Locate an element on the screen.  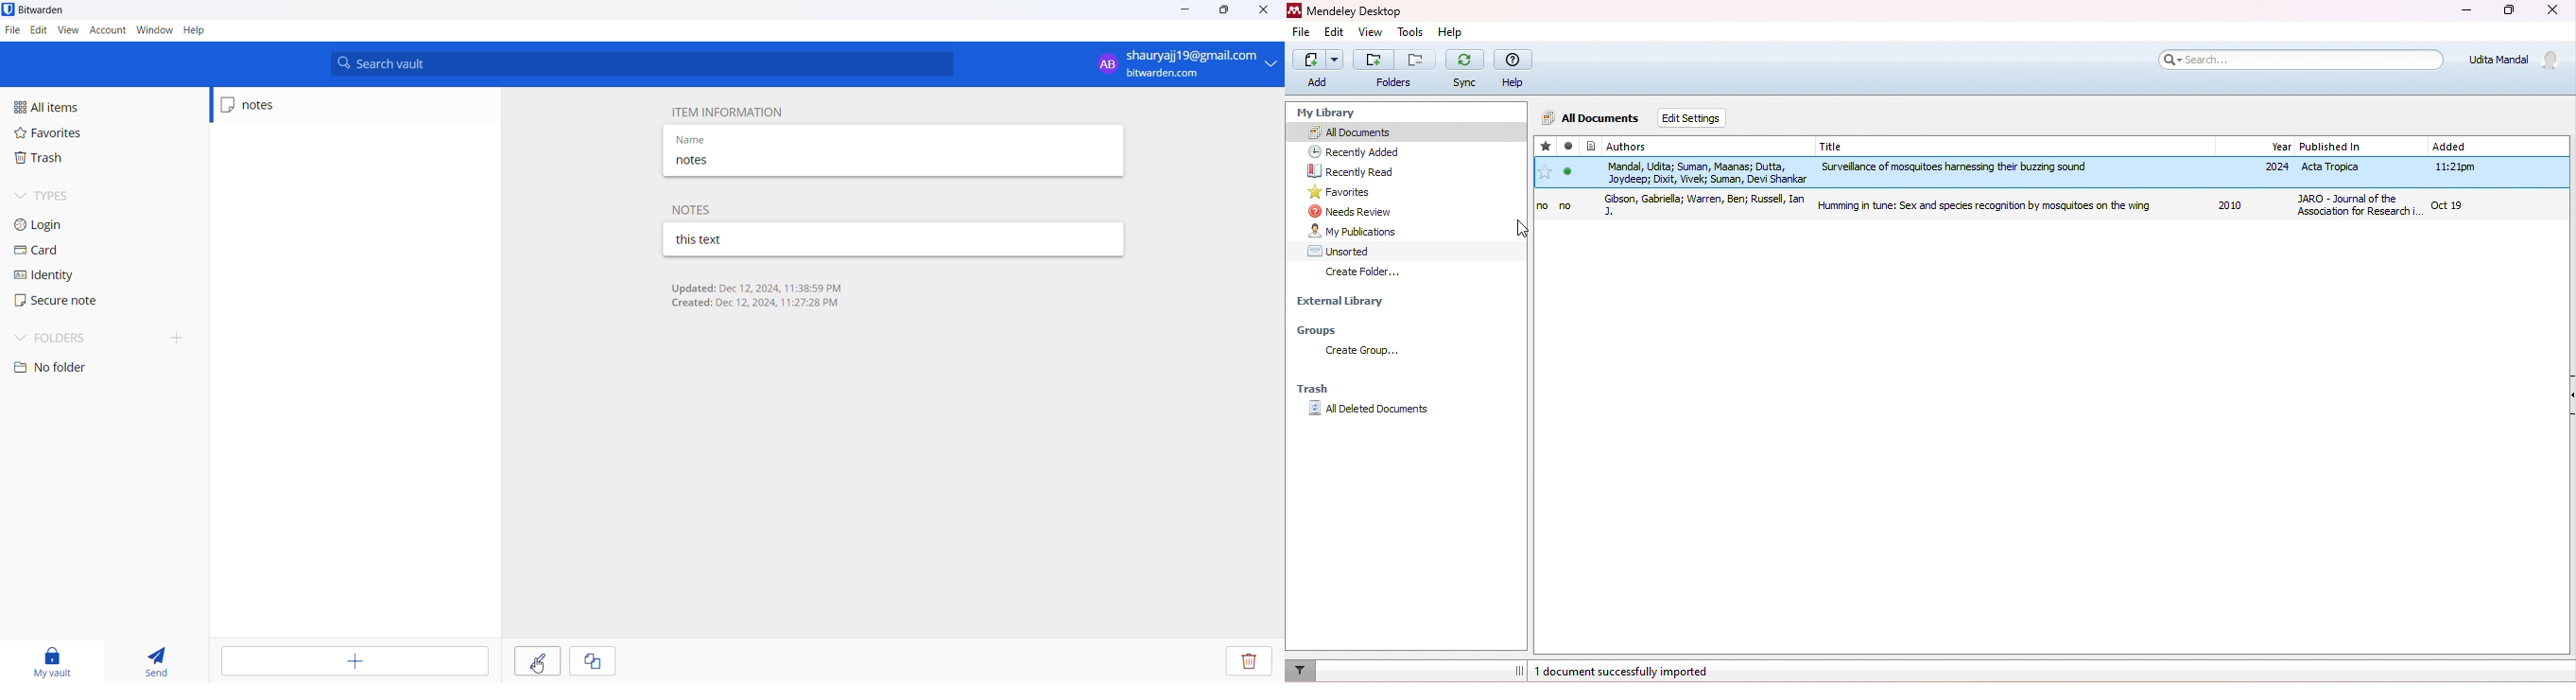
send is located at coordinates (152, 661).